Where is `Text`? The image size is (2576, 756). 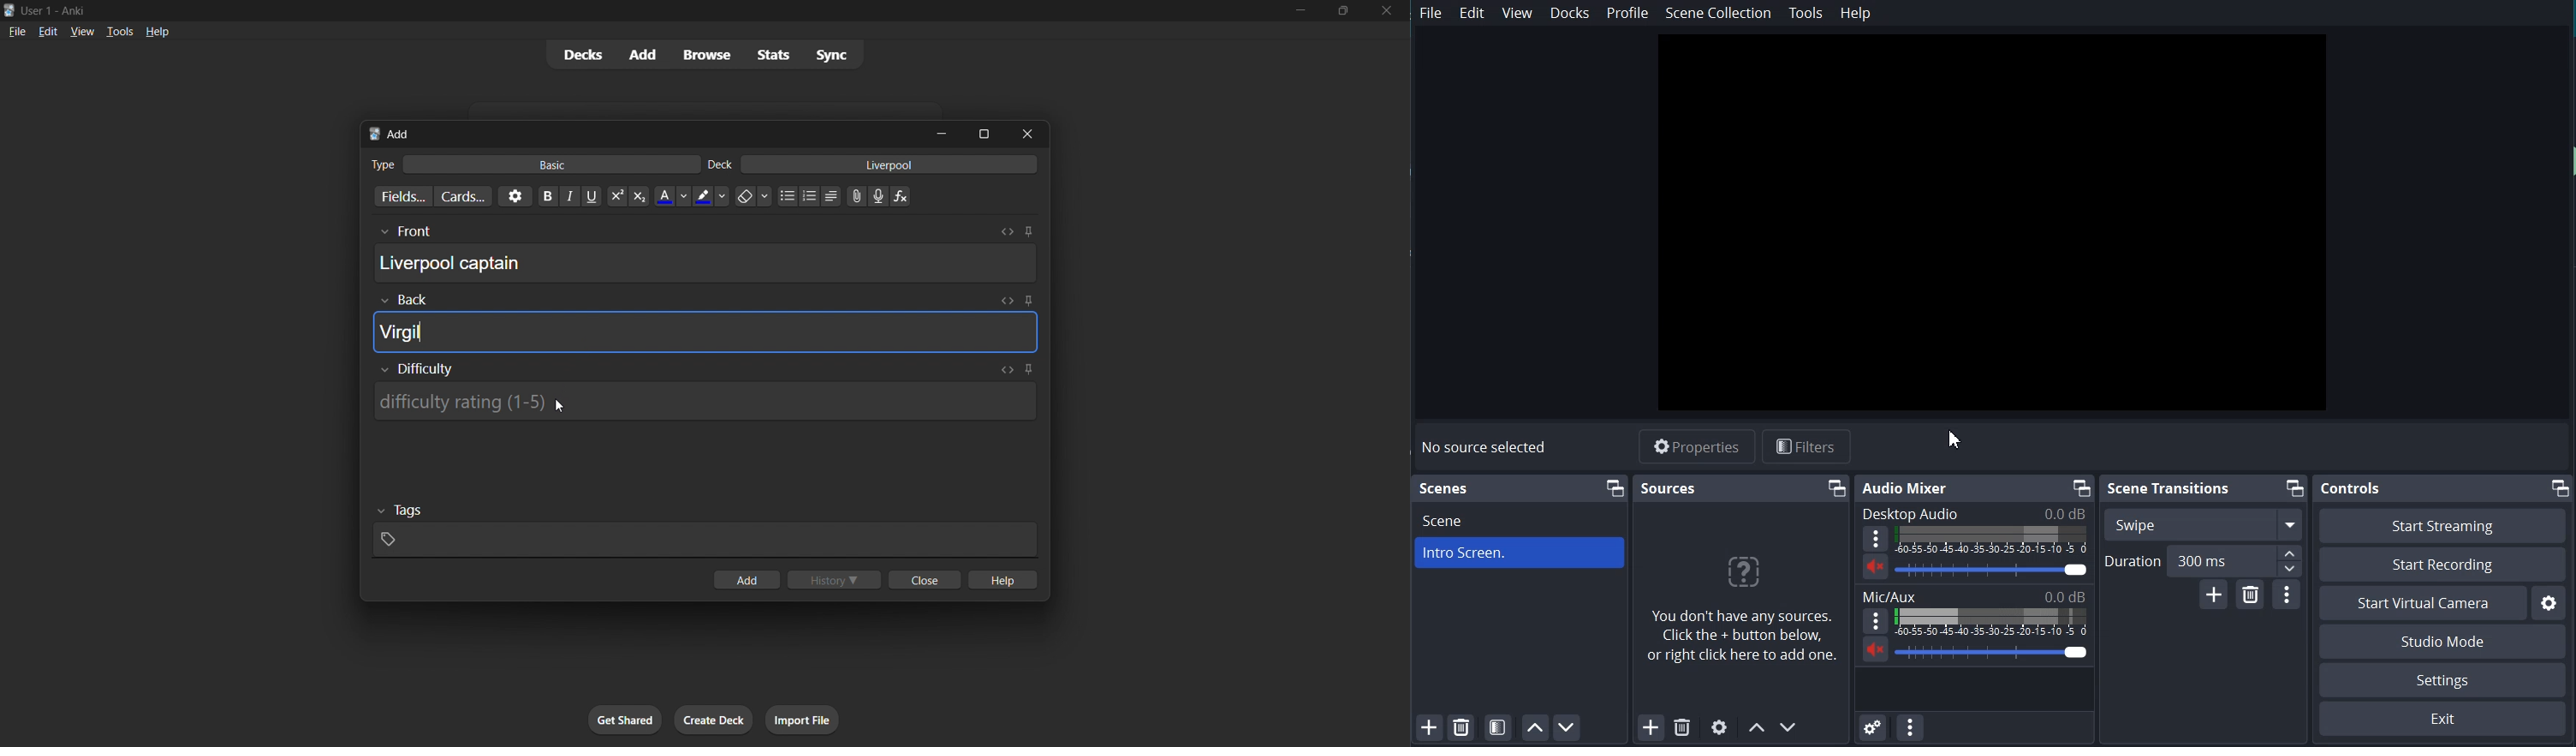 Text is located at coordinates (56, 12).